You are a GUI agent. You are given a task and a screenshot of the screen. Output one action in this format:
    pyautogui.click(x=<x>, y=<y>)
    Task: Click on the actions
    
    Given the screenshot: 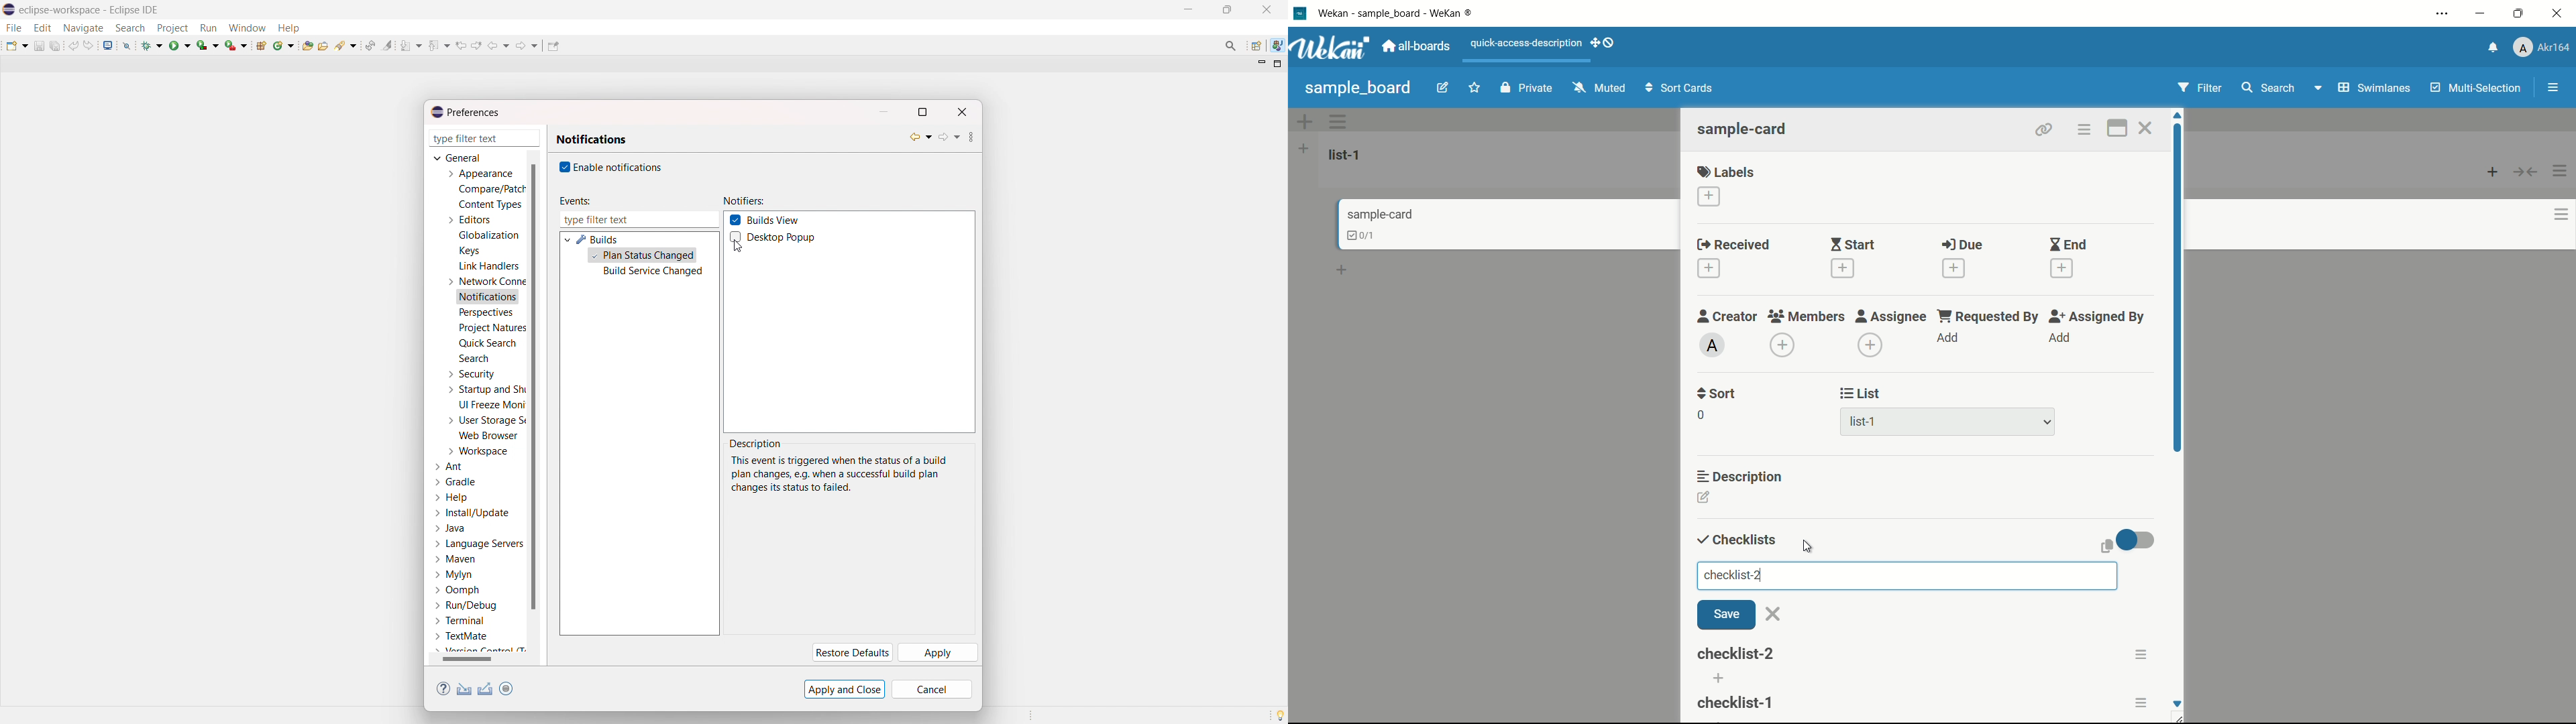 What is the action you would take?
    pyautogui.click(x=2143, y=701)
    